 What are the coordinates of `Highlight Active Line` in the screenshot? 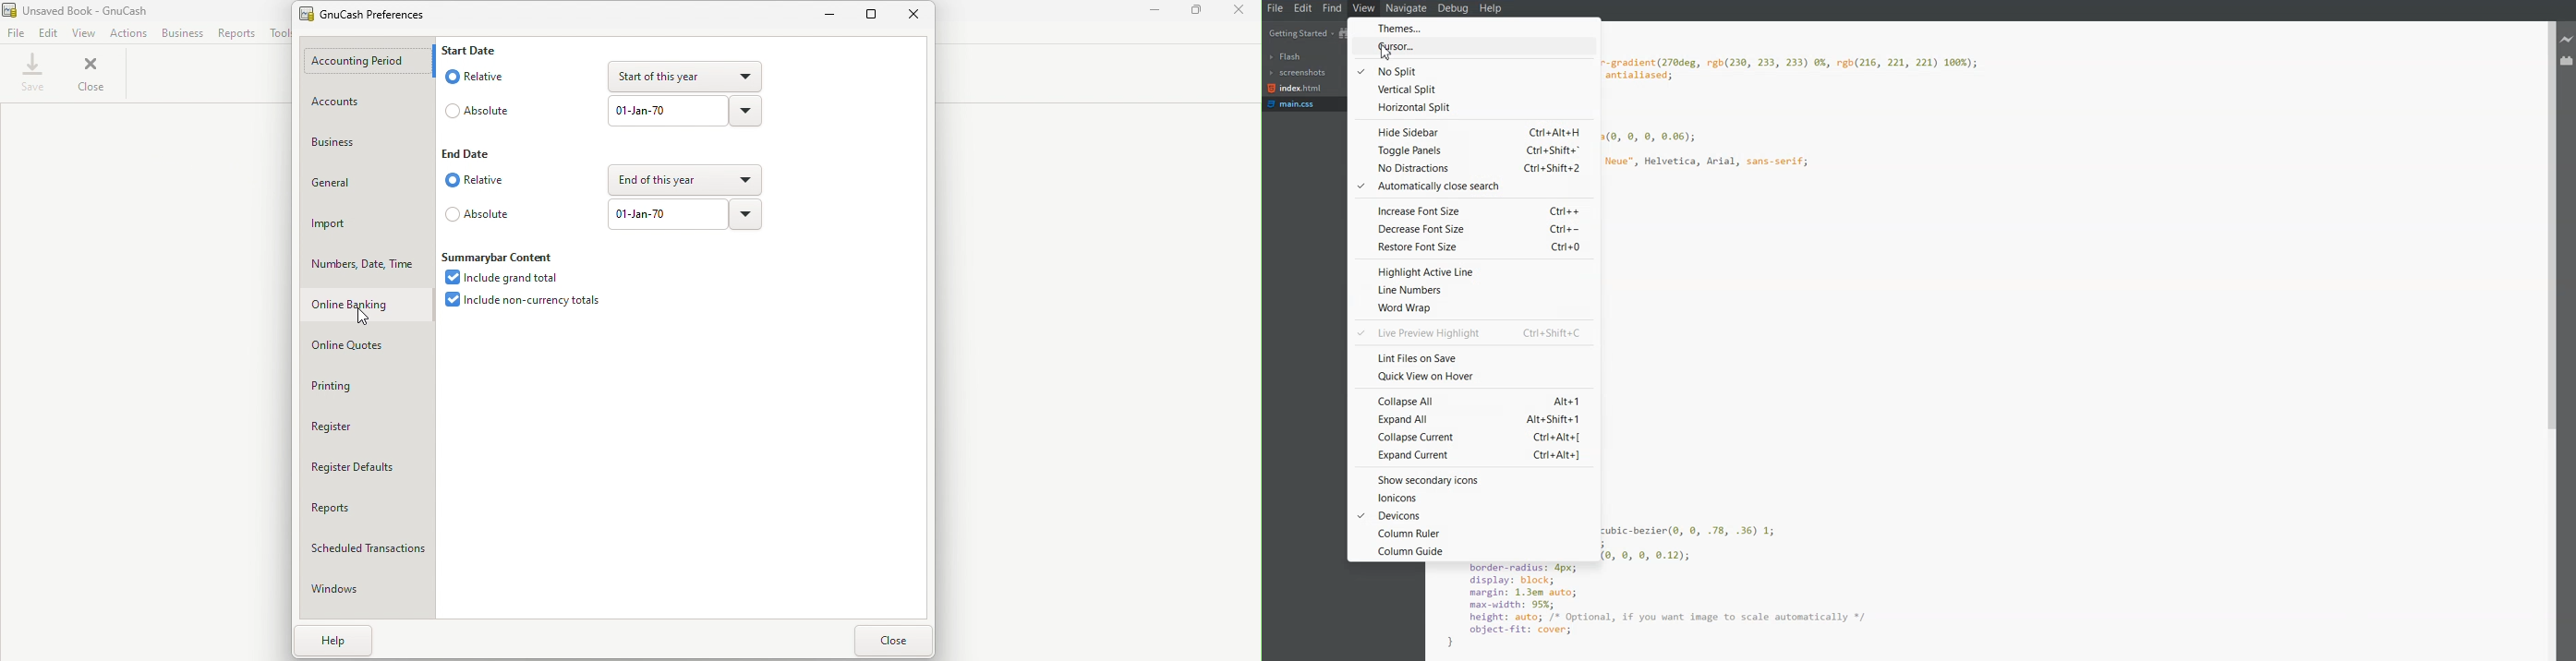 It's located at (1471, 272).